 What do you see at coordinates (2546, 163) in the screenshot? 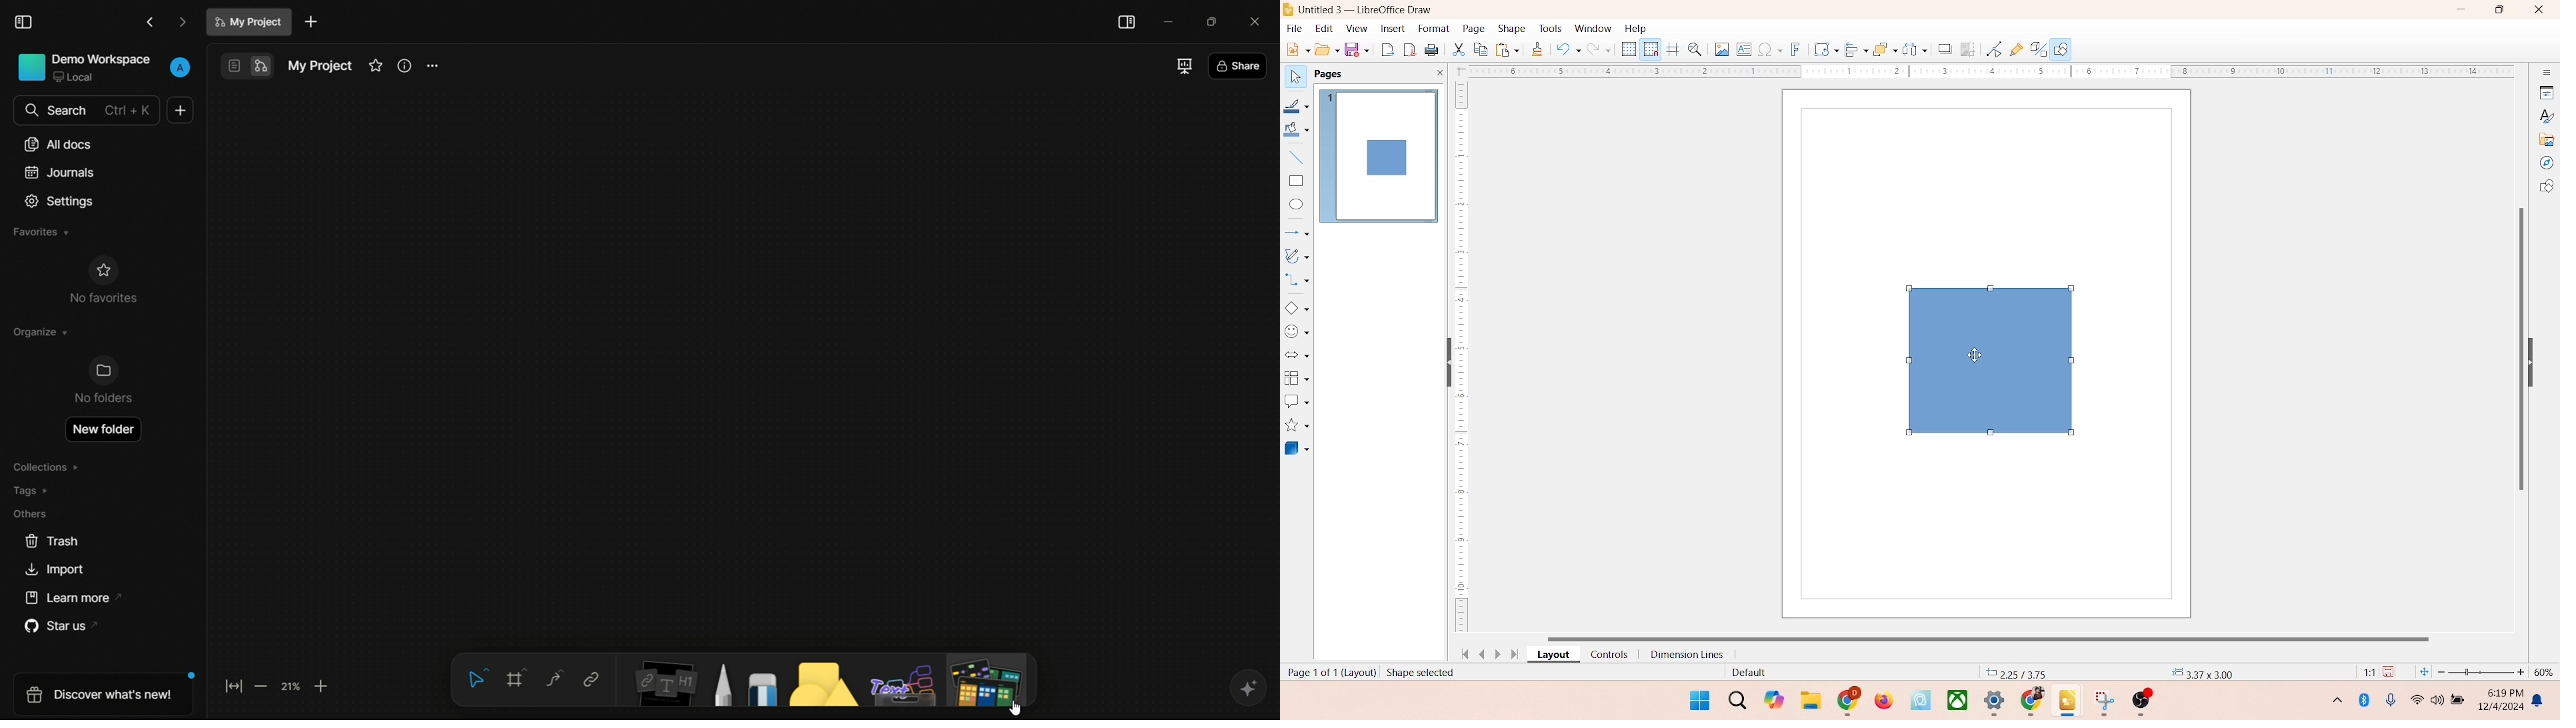
I see `navigator` at bounding box center [2546, 163].